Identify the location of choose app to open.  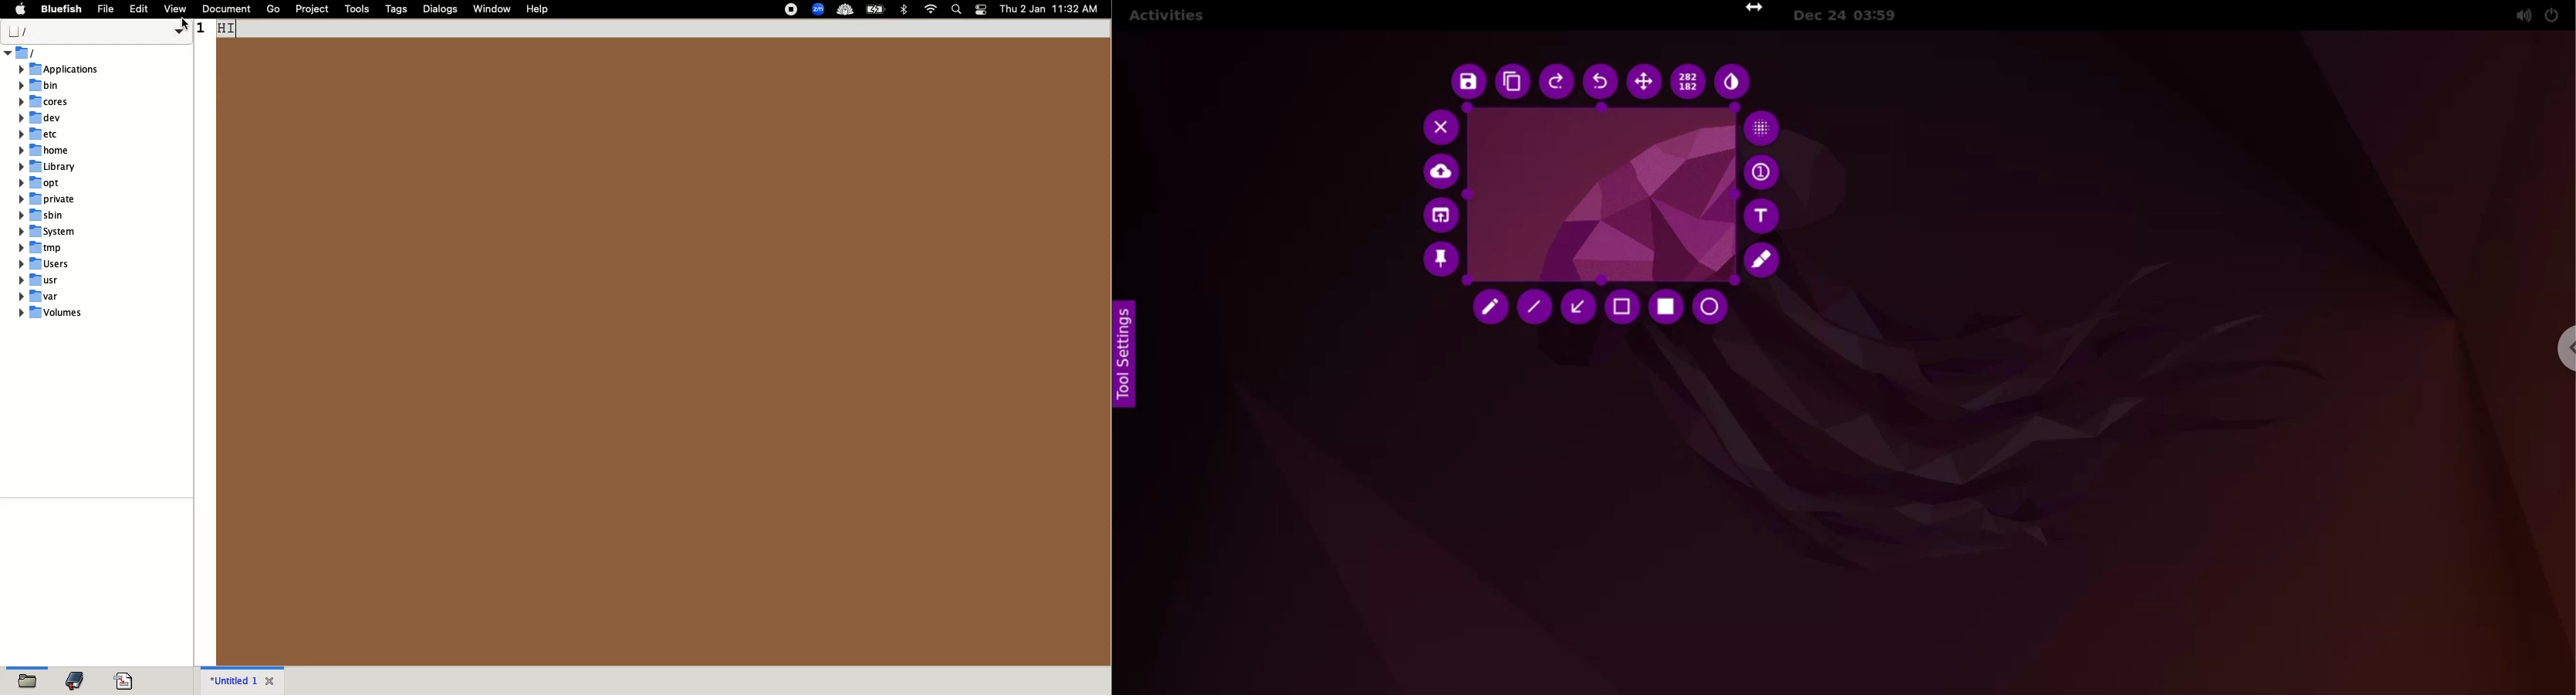
(1439, 218).